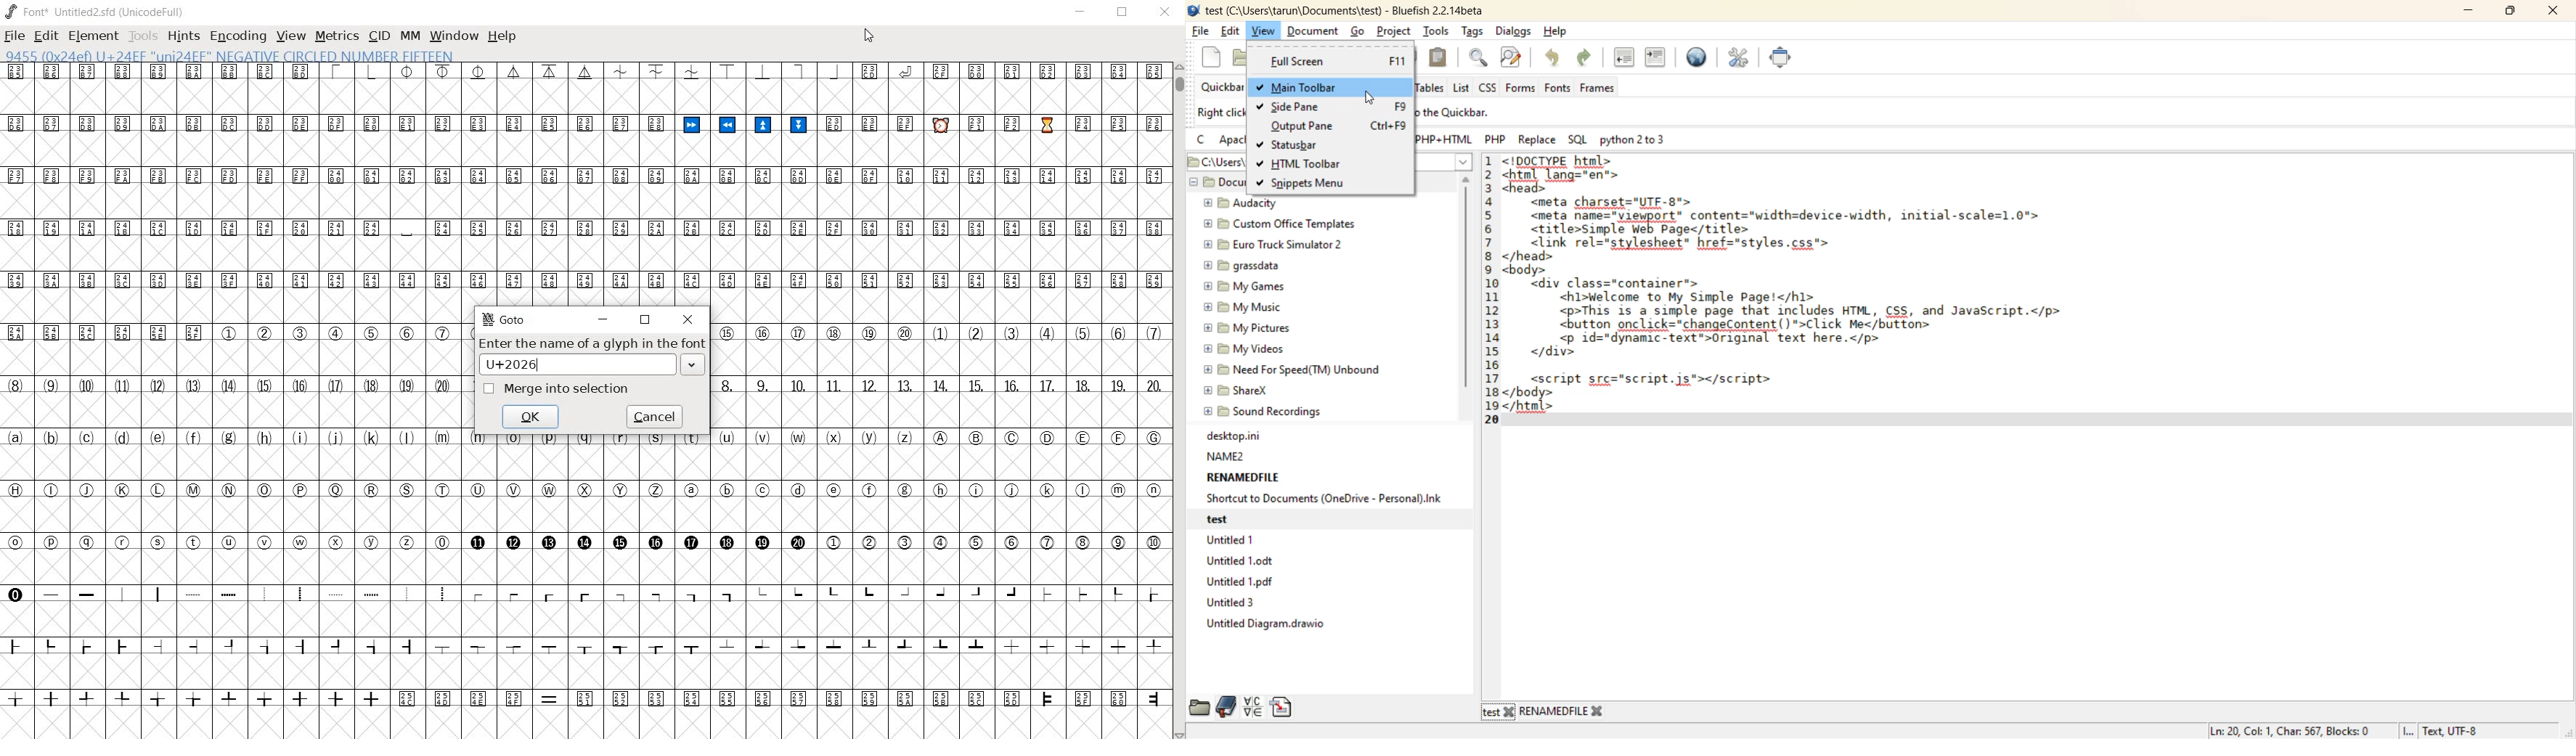  What do you see at coordinates (1227, 519) in the screenshot?
I see `test` at bounding box center [1227, 519].